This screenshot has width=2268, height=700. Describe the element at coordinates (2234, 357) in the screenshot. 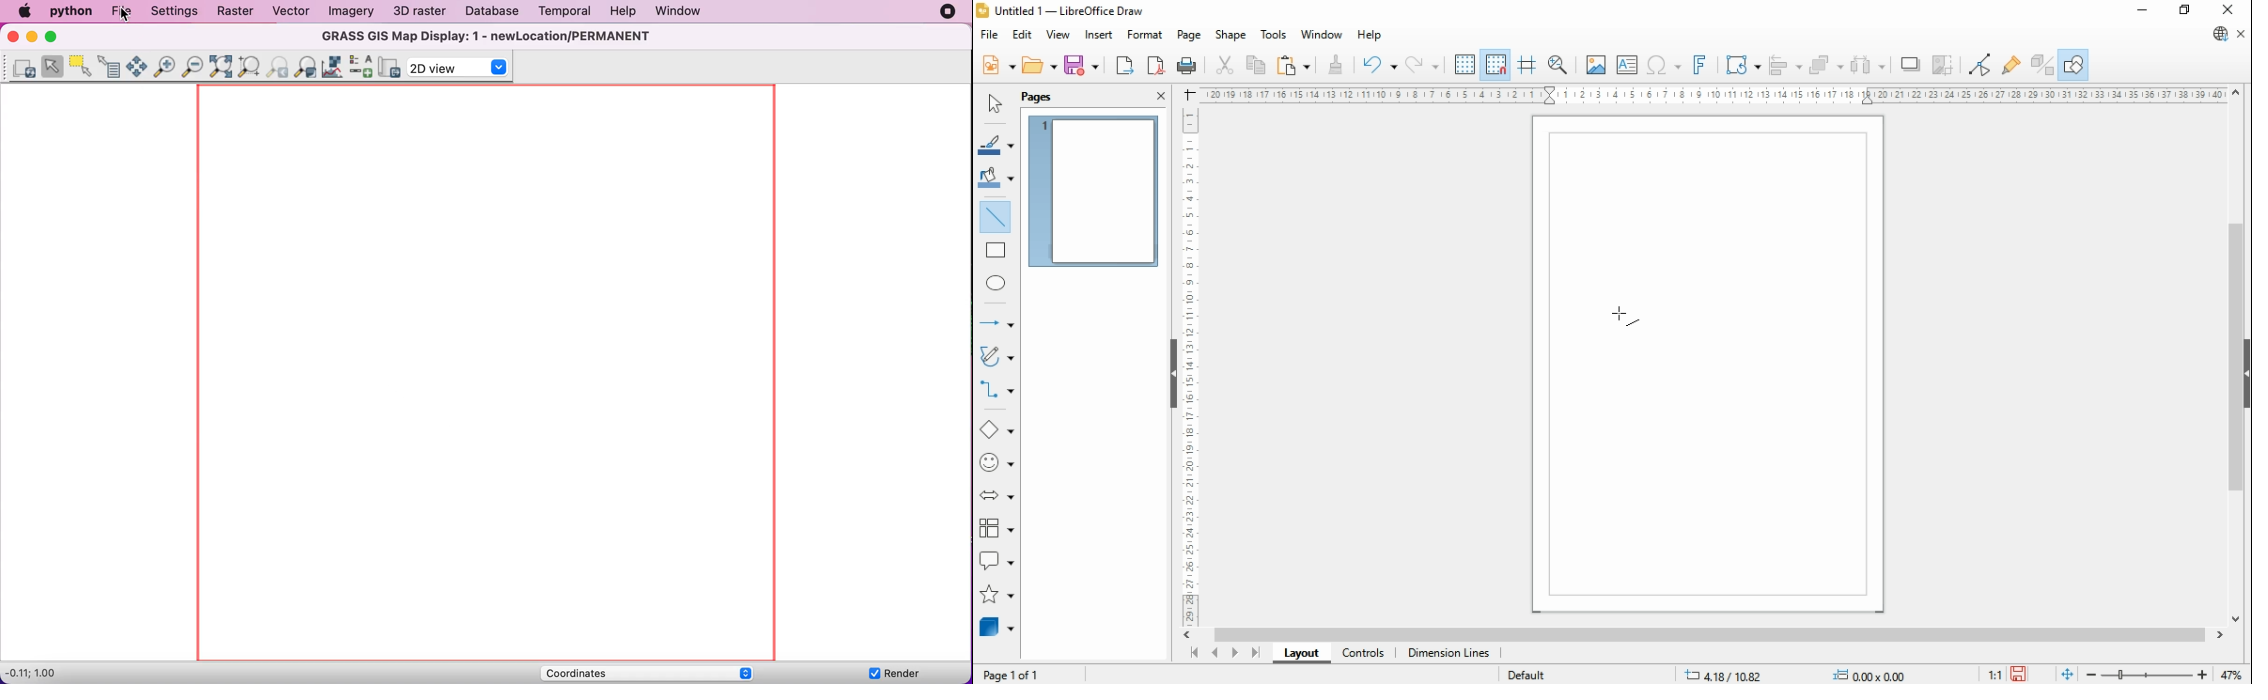

I see `scroll bar` at that location.